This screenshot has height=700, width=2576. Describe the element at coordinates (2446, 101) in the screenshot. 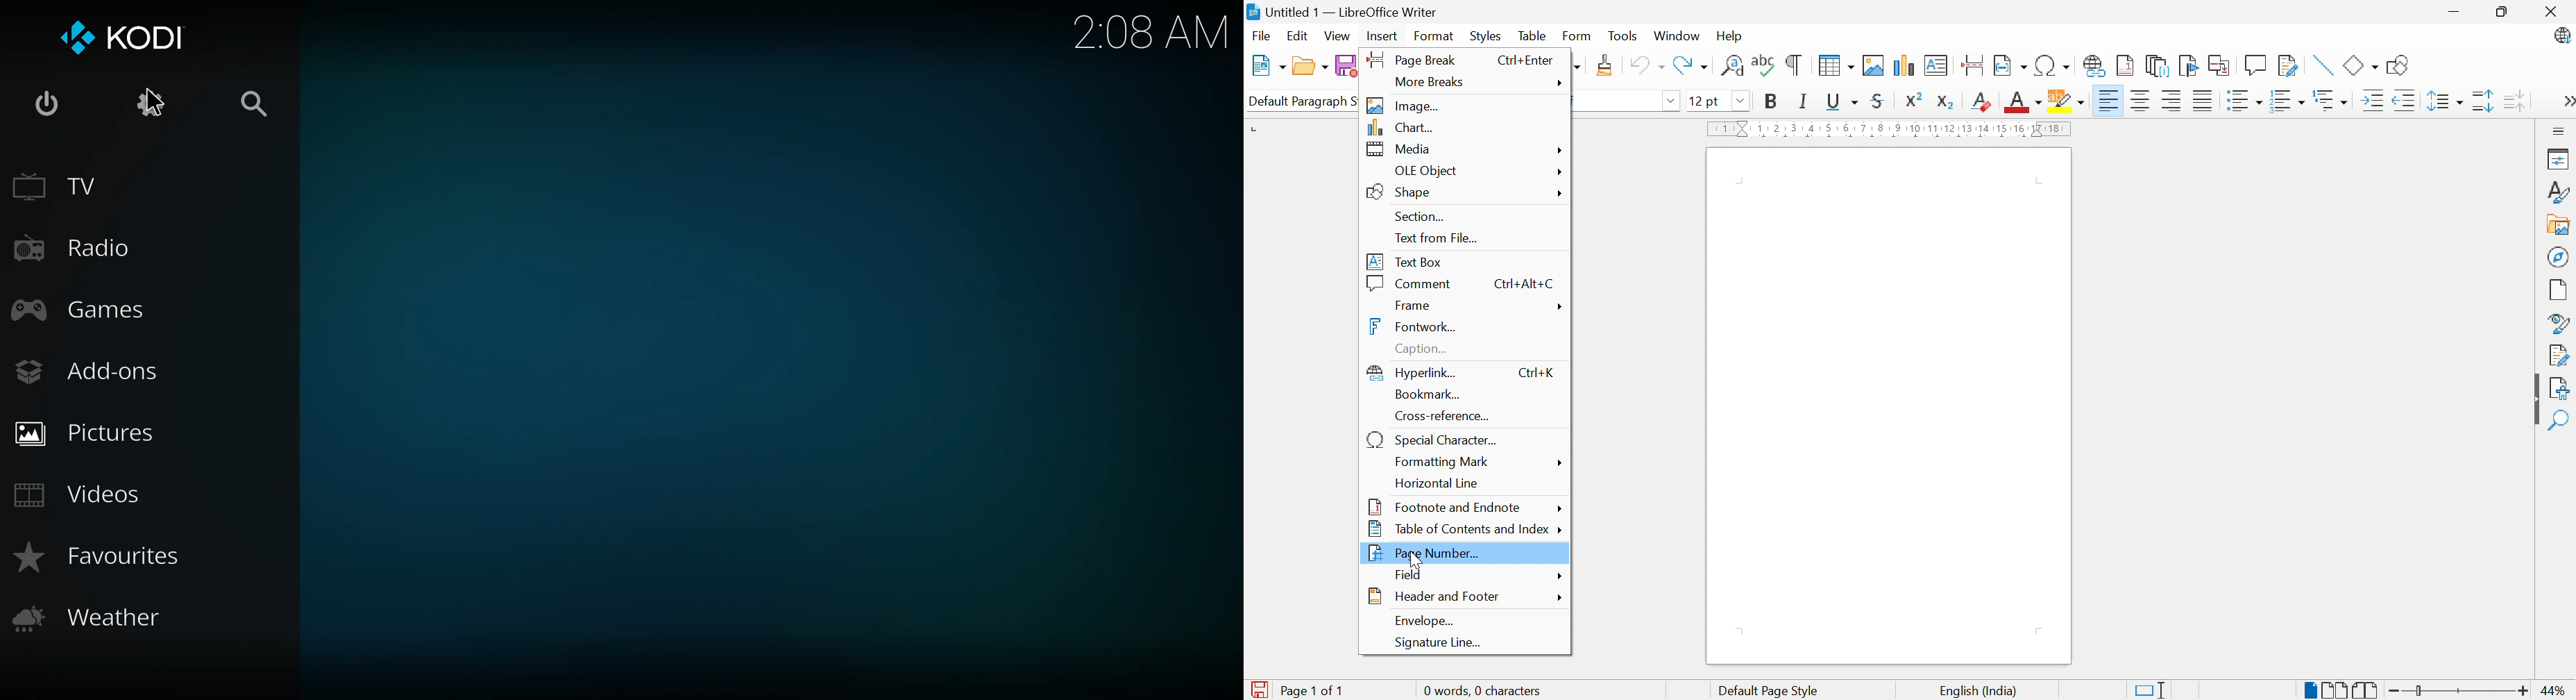

I see `Set line spacing` at that location.